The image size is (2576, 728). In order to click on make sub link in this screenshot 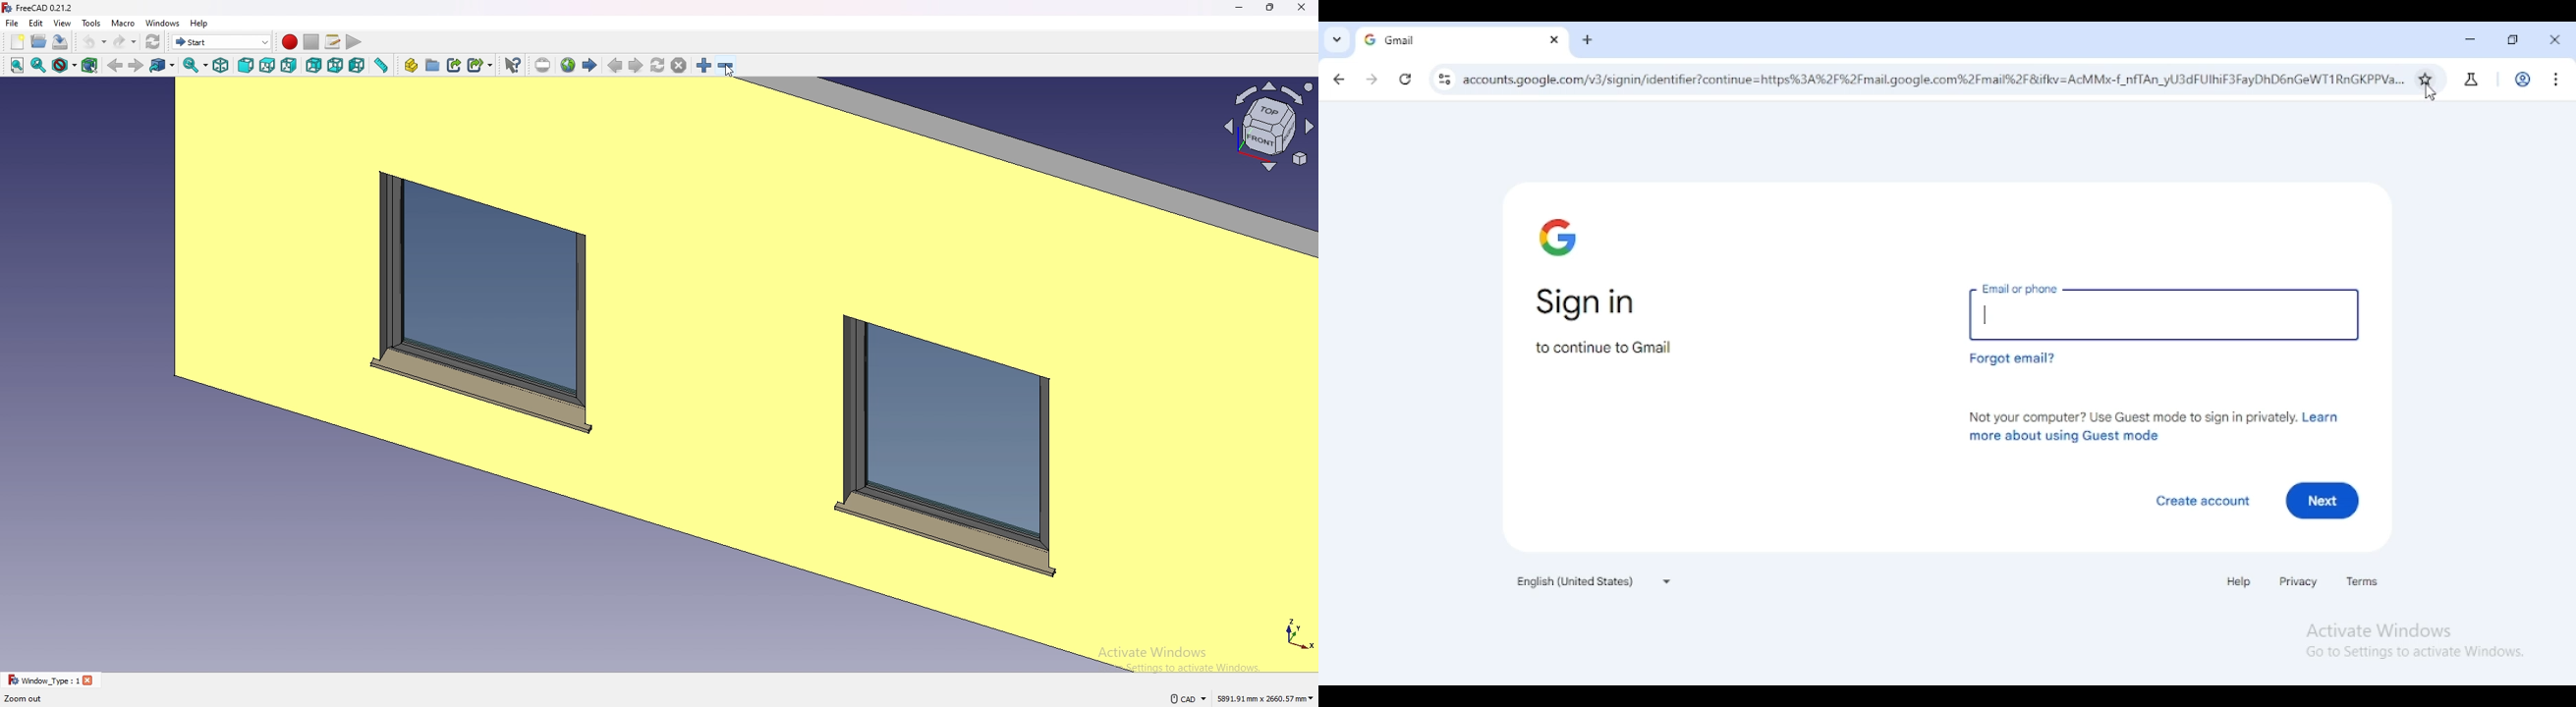, I will do `click(481, 65)`.